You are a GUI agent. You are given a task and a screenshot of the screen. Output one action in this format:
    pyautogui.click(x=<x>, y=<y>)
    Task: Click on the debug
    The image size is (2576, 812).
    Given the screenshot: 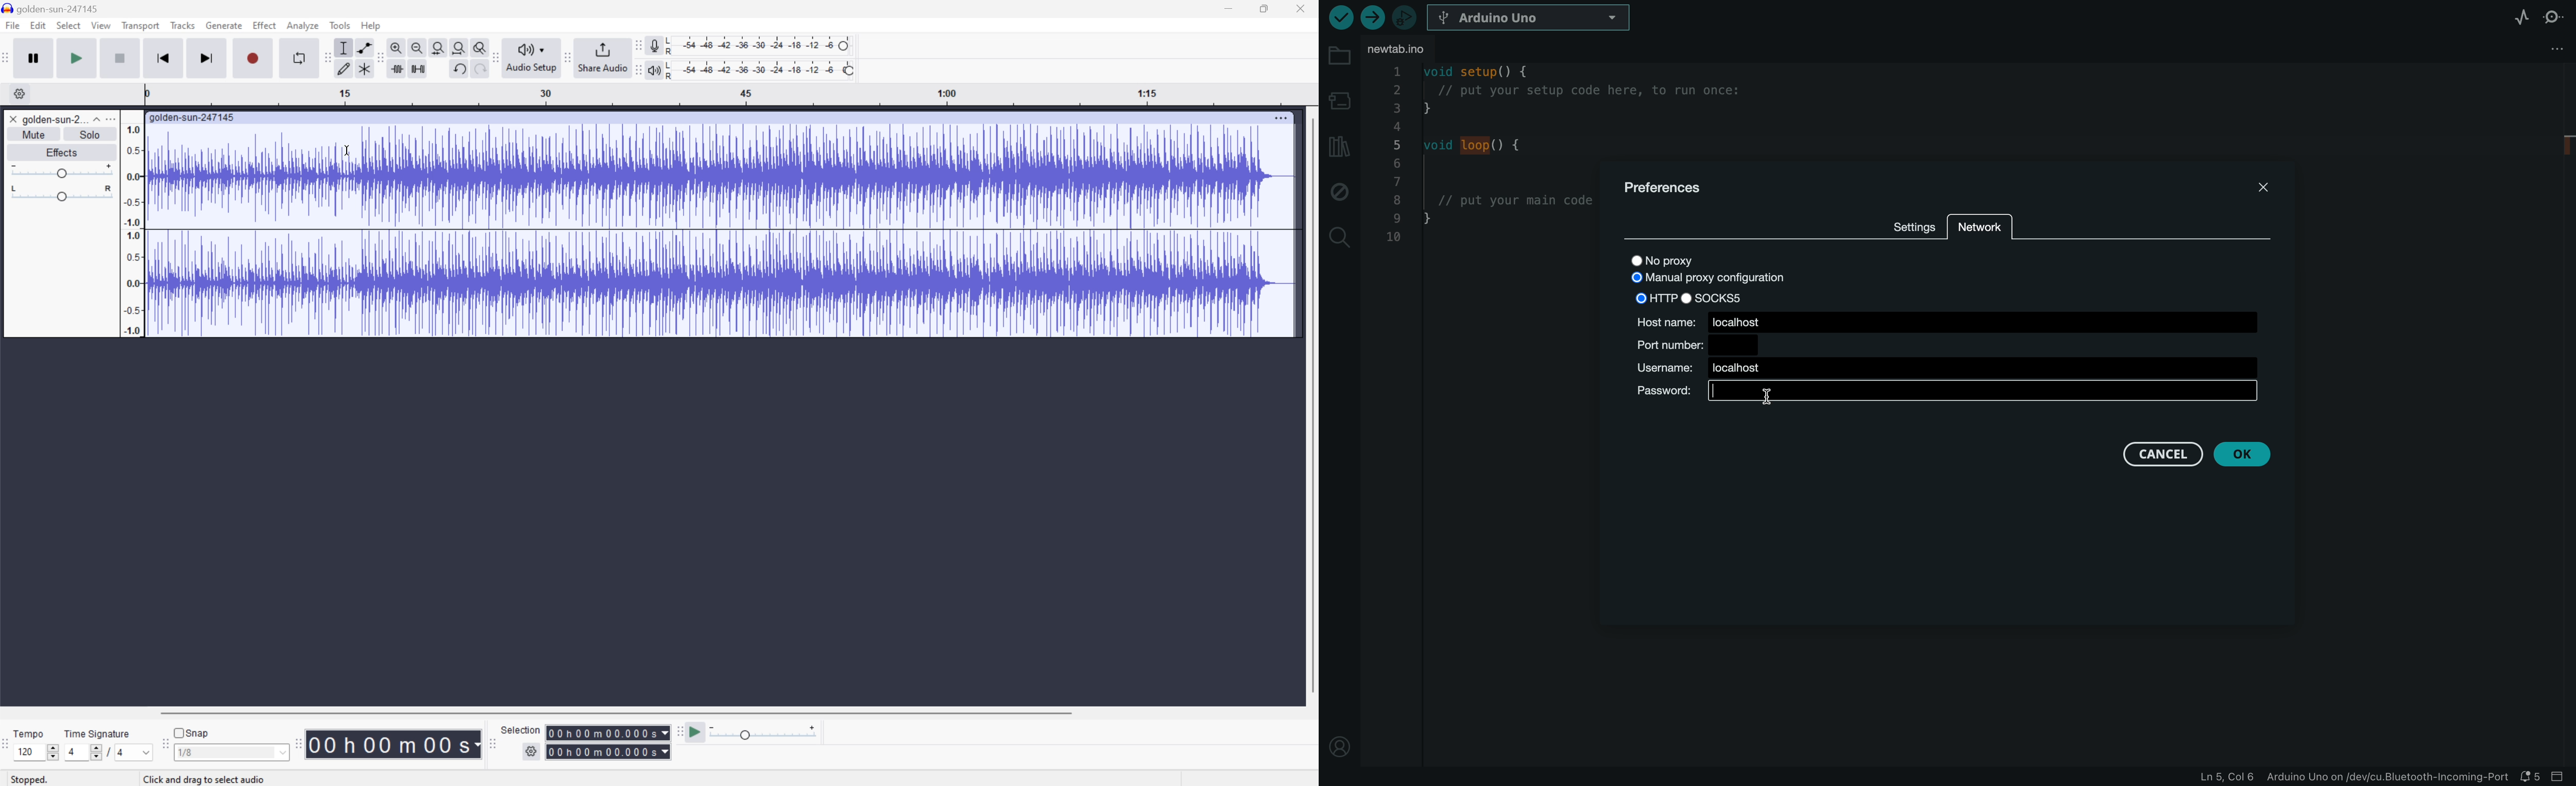 What is the action you would take?
    pyautogui.click(x=1339, y=191)
    